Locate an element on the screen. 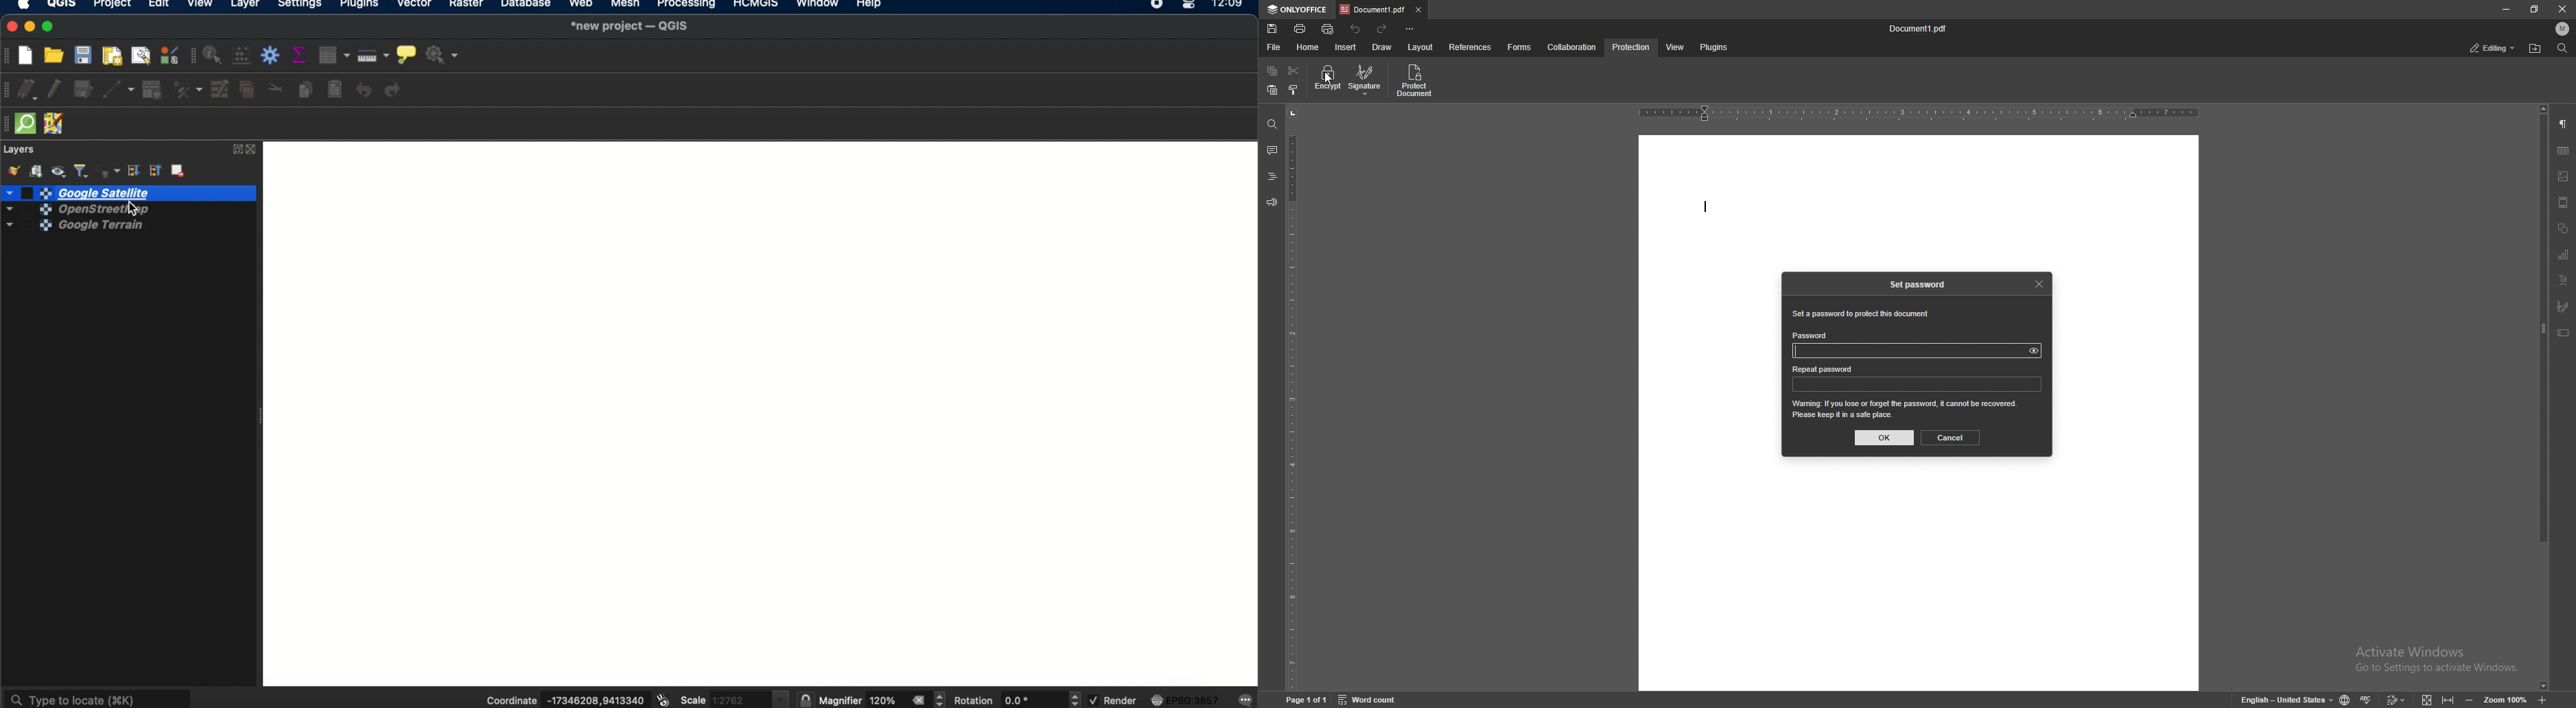 This screenshot has height=728, width=2576. track change is located at coordinates (2397, 699).